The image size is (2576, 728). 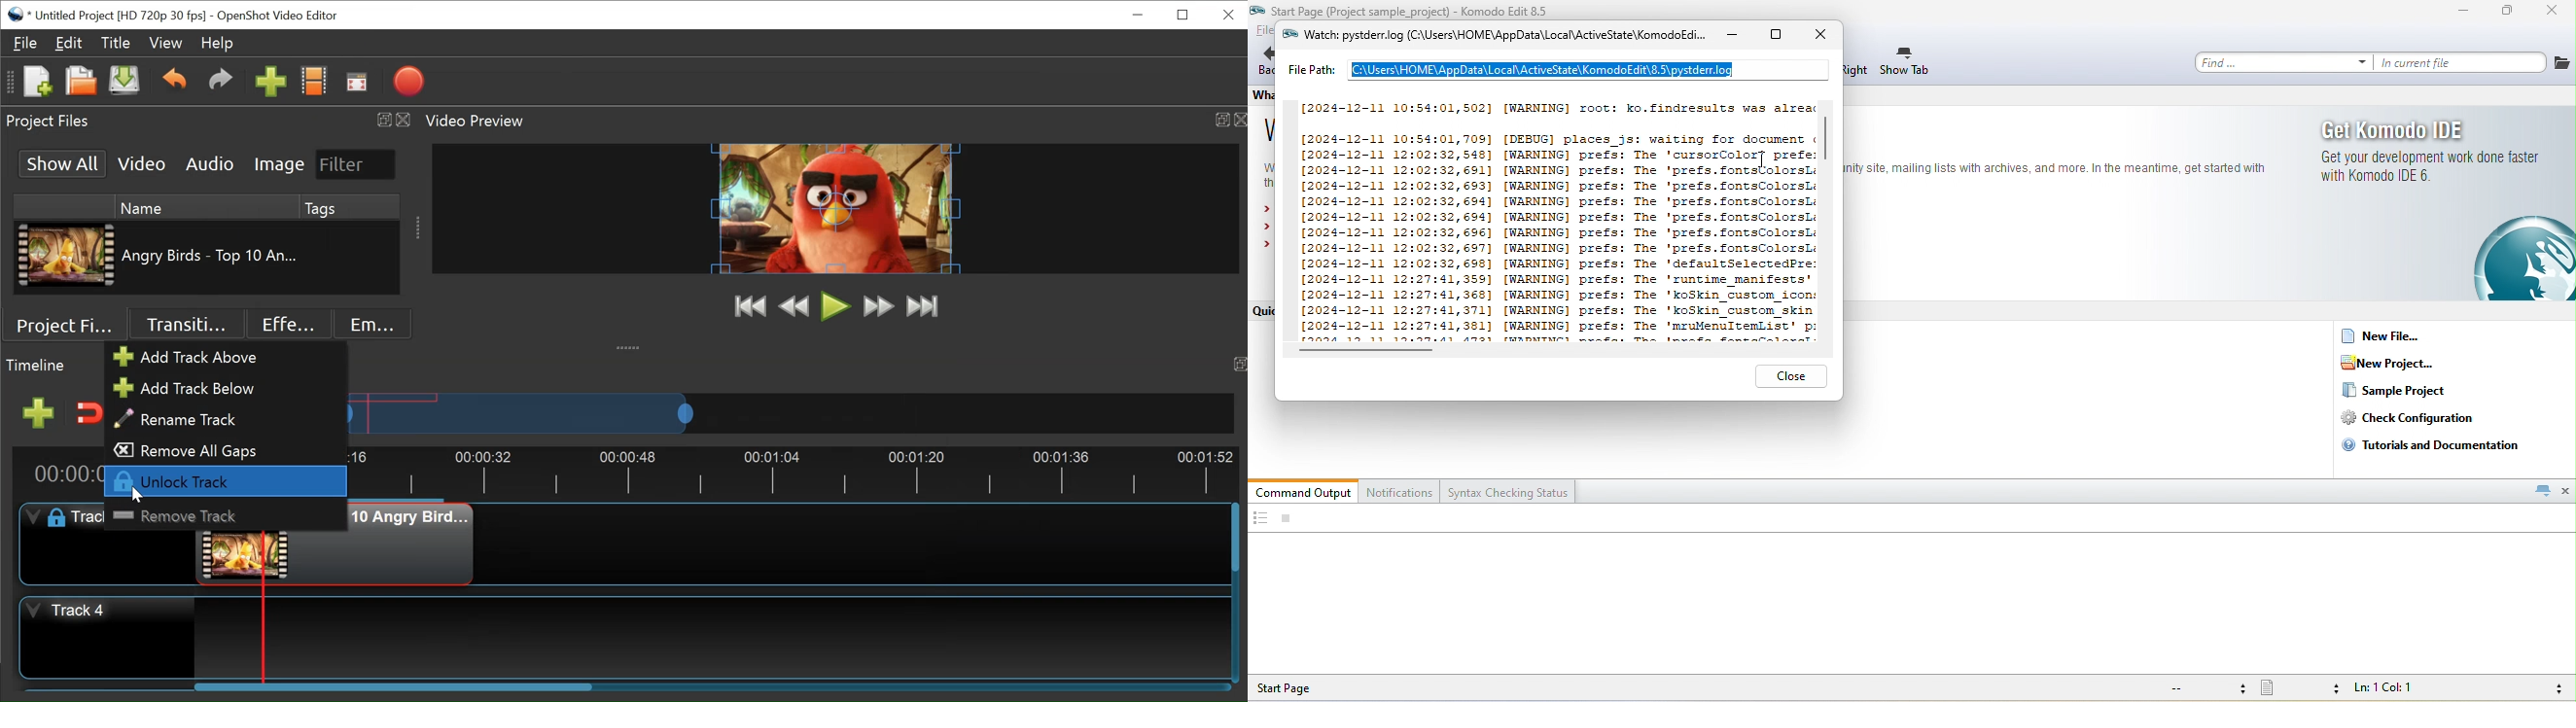 I want to click on Name, so click(x=205, y=207).